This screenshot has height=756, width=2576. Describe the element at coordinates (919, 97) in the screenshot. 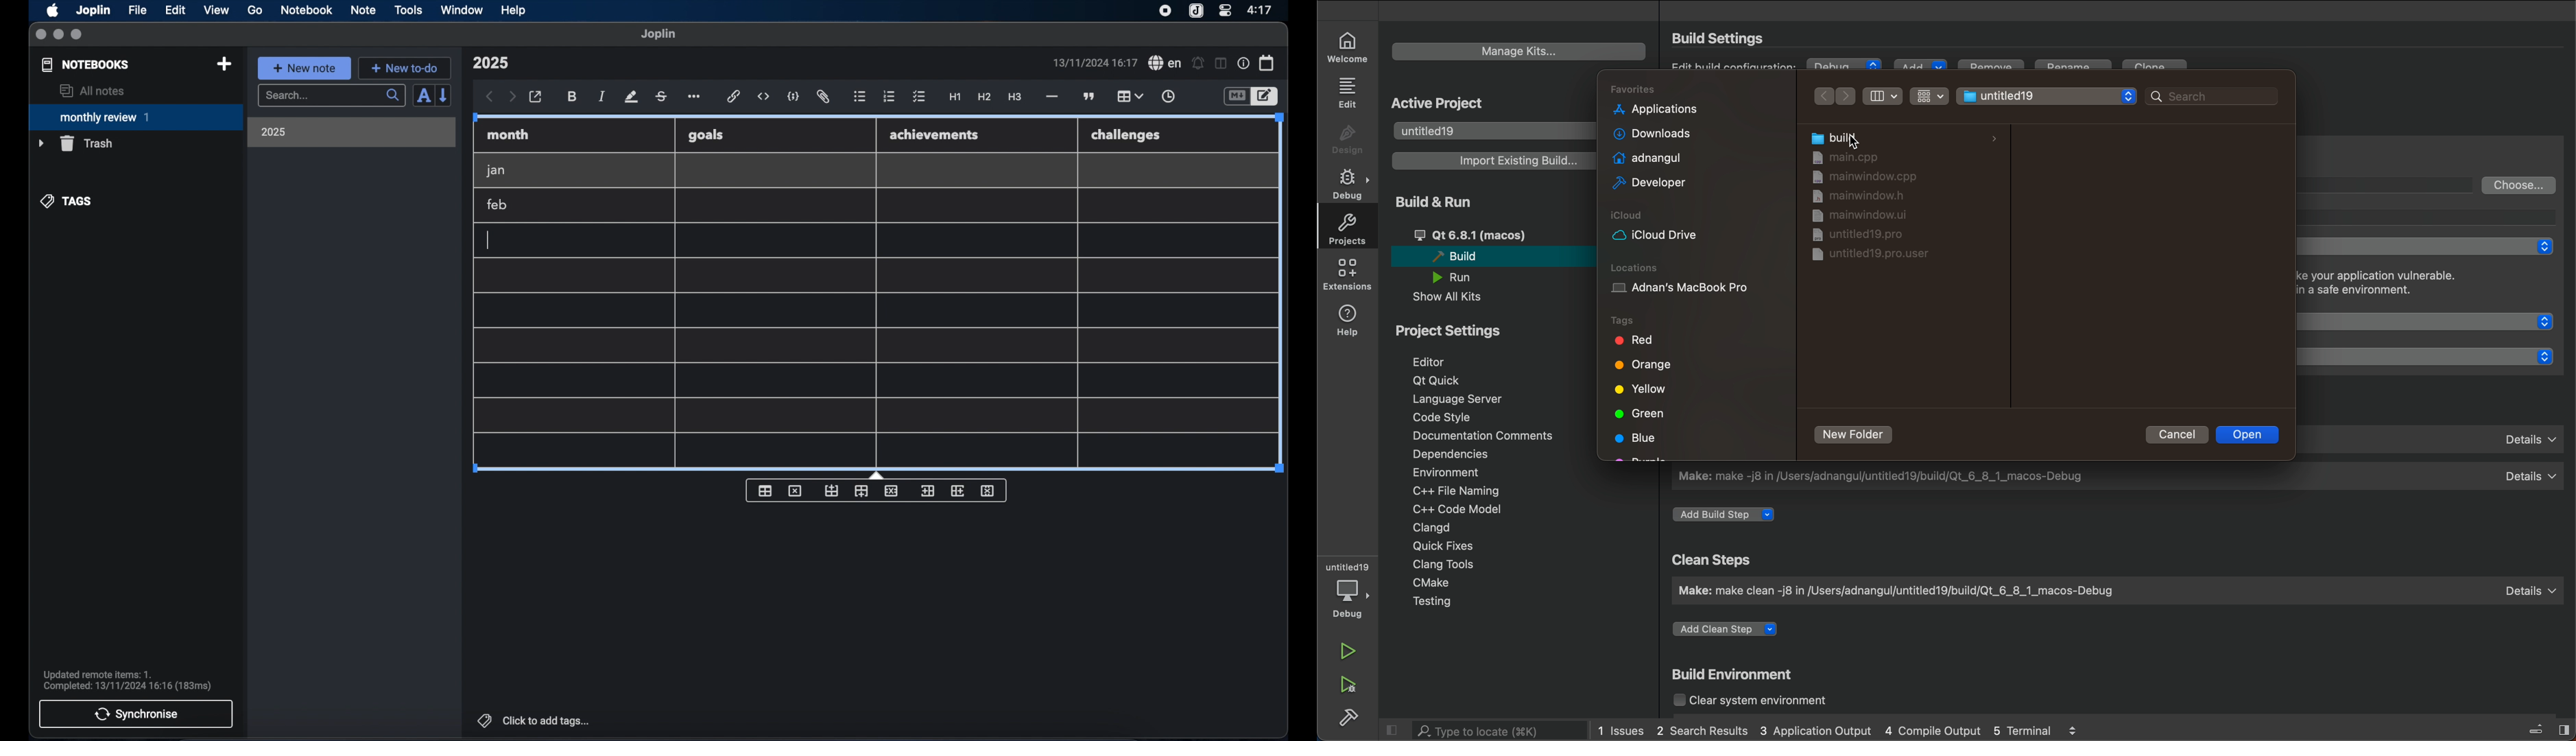

I see `check  list` at that location.